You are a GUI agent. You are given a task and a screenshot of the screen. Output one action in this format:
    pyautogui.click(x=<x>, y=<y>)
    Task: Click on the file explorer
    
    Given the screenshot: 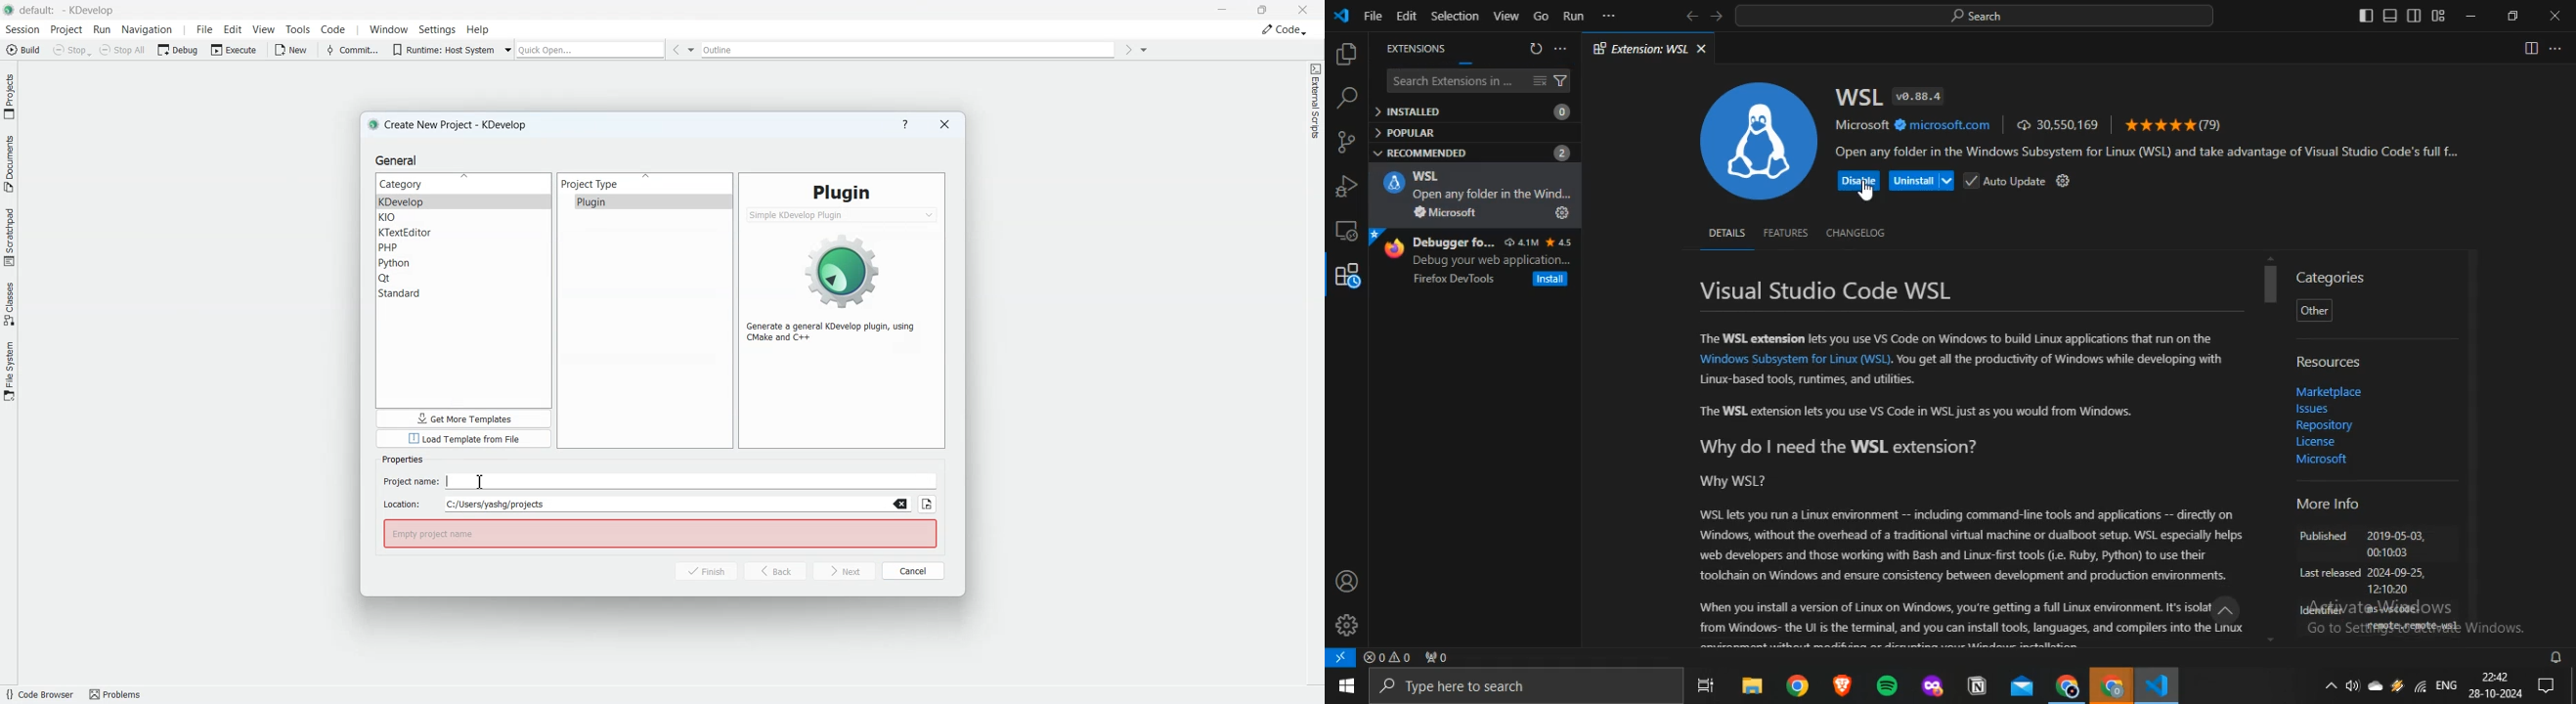 What is the action you would take?
    pyautogui.click(x=1753, y=684)
    